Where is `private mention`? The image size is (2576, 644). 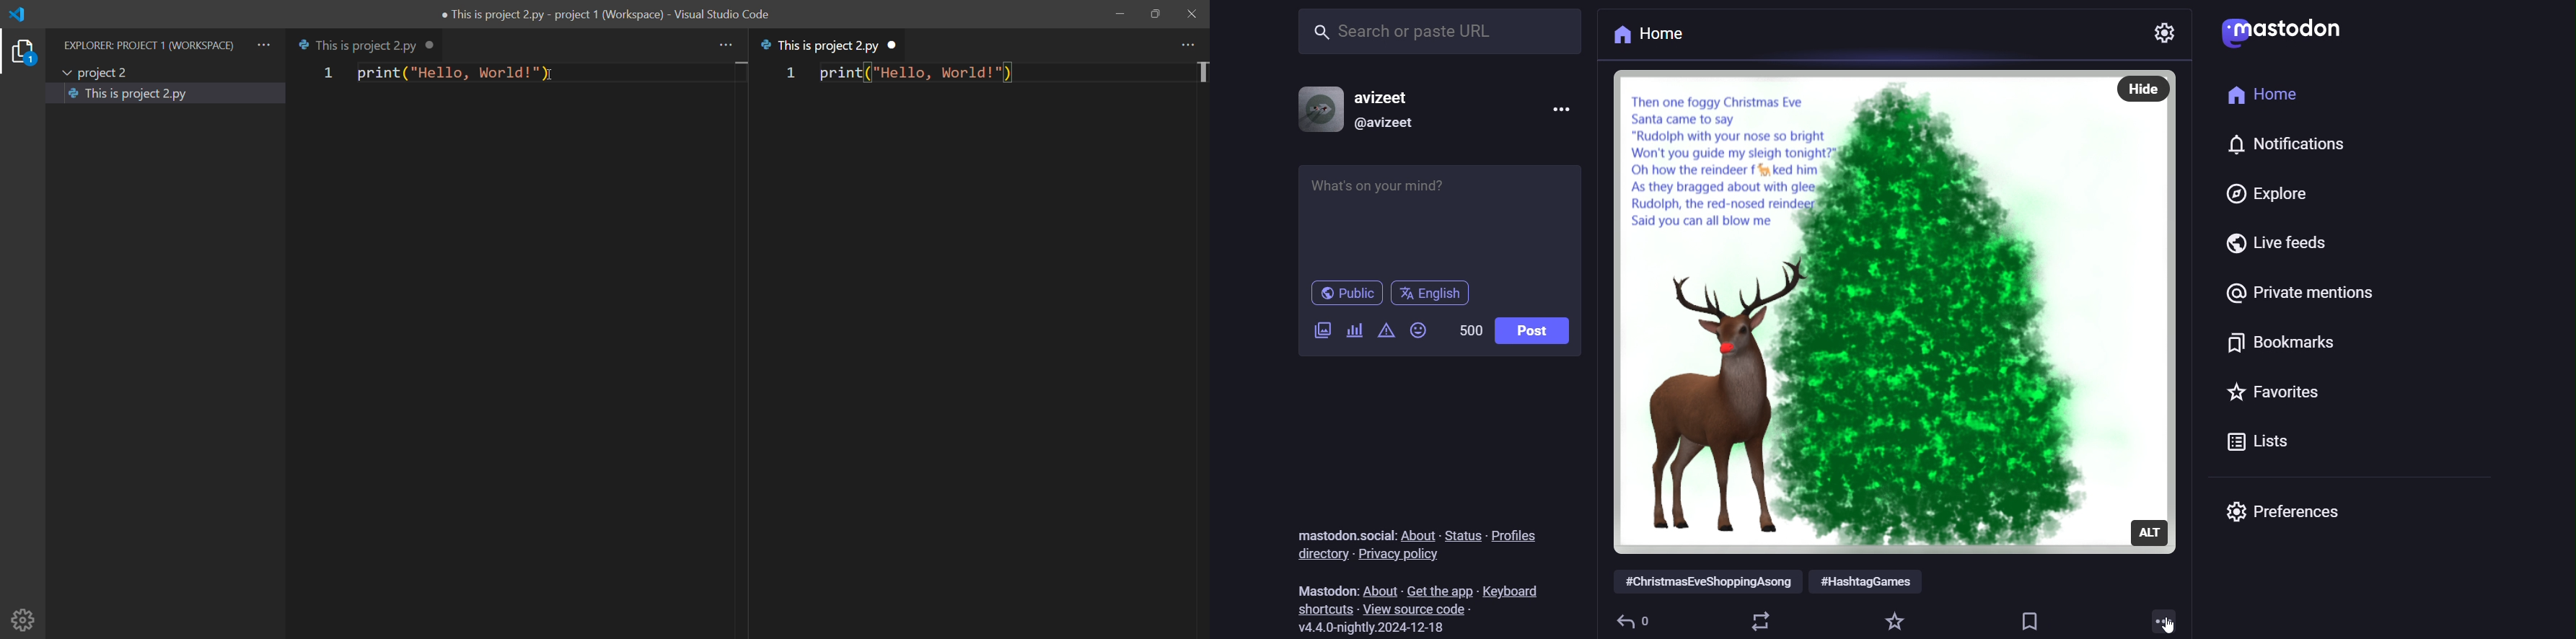 private mention is located at coordinates (2303, 291).